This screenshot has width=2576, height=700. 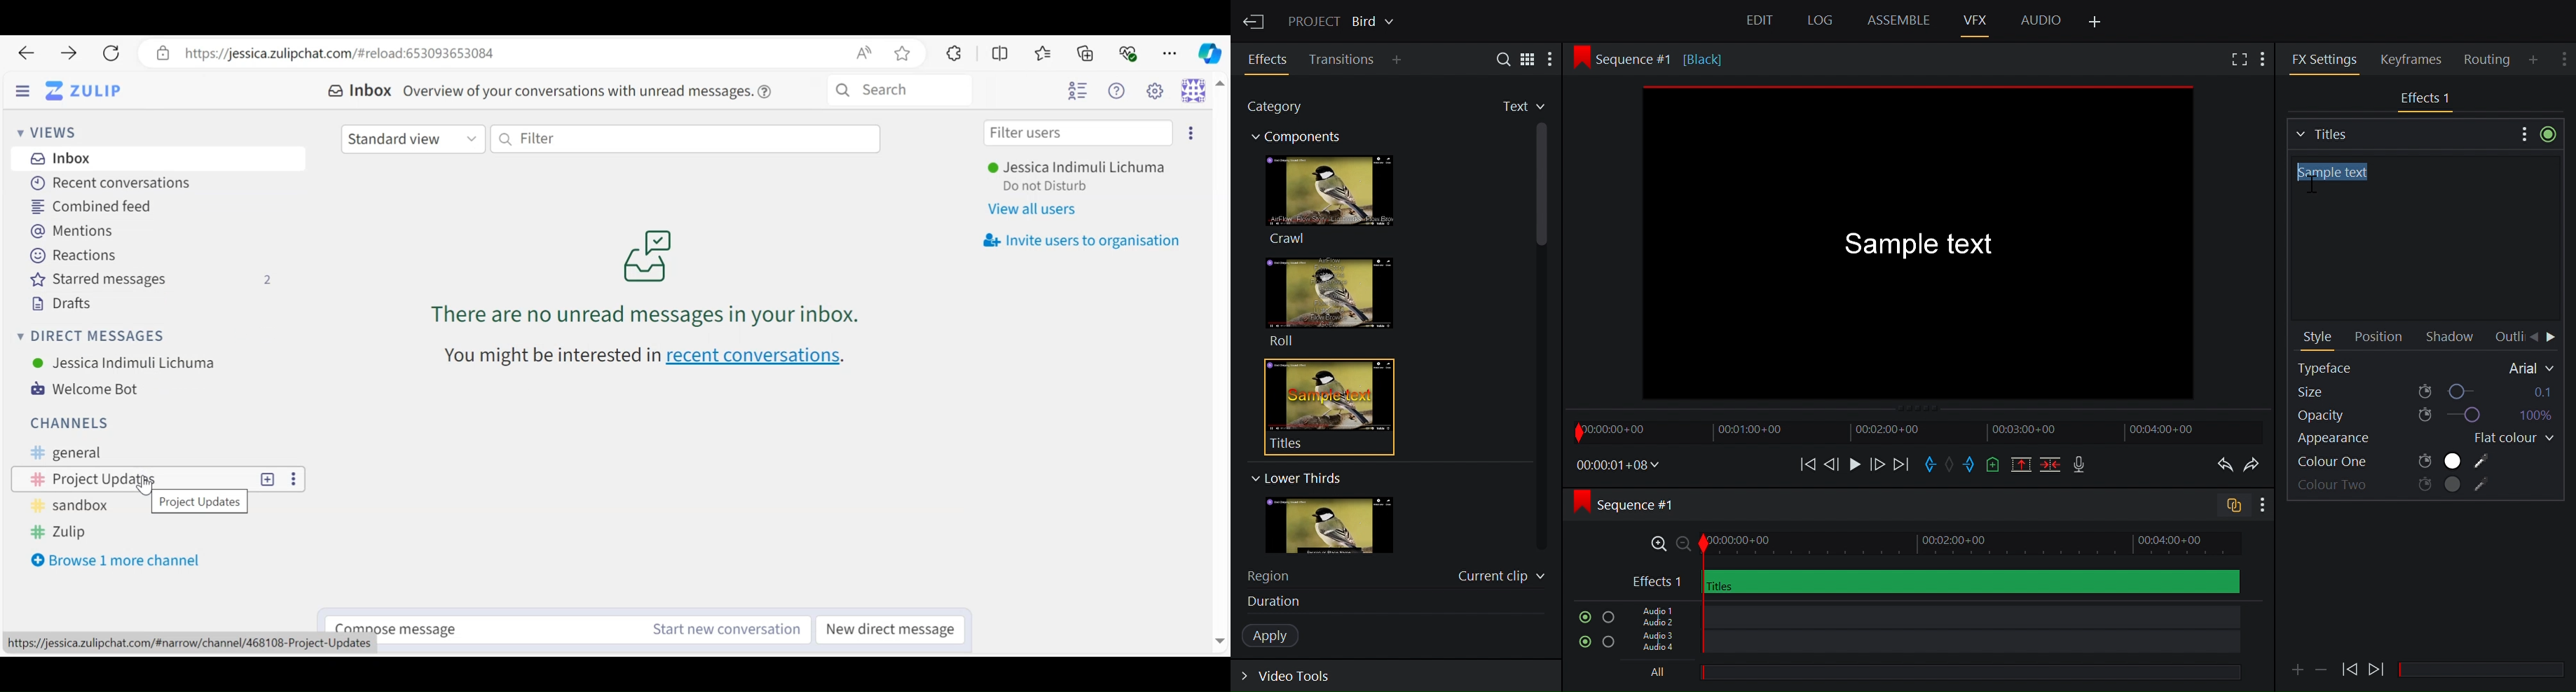 I want to click on User, so click(x=1081, y=169).